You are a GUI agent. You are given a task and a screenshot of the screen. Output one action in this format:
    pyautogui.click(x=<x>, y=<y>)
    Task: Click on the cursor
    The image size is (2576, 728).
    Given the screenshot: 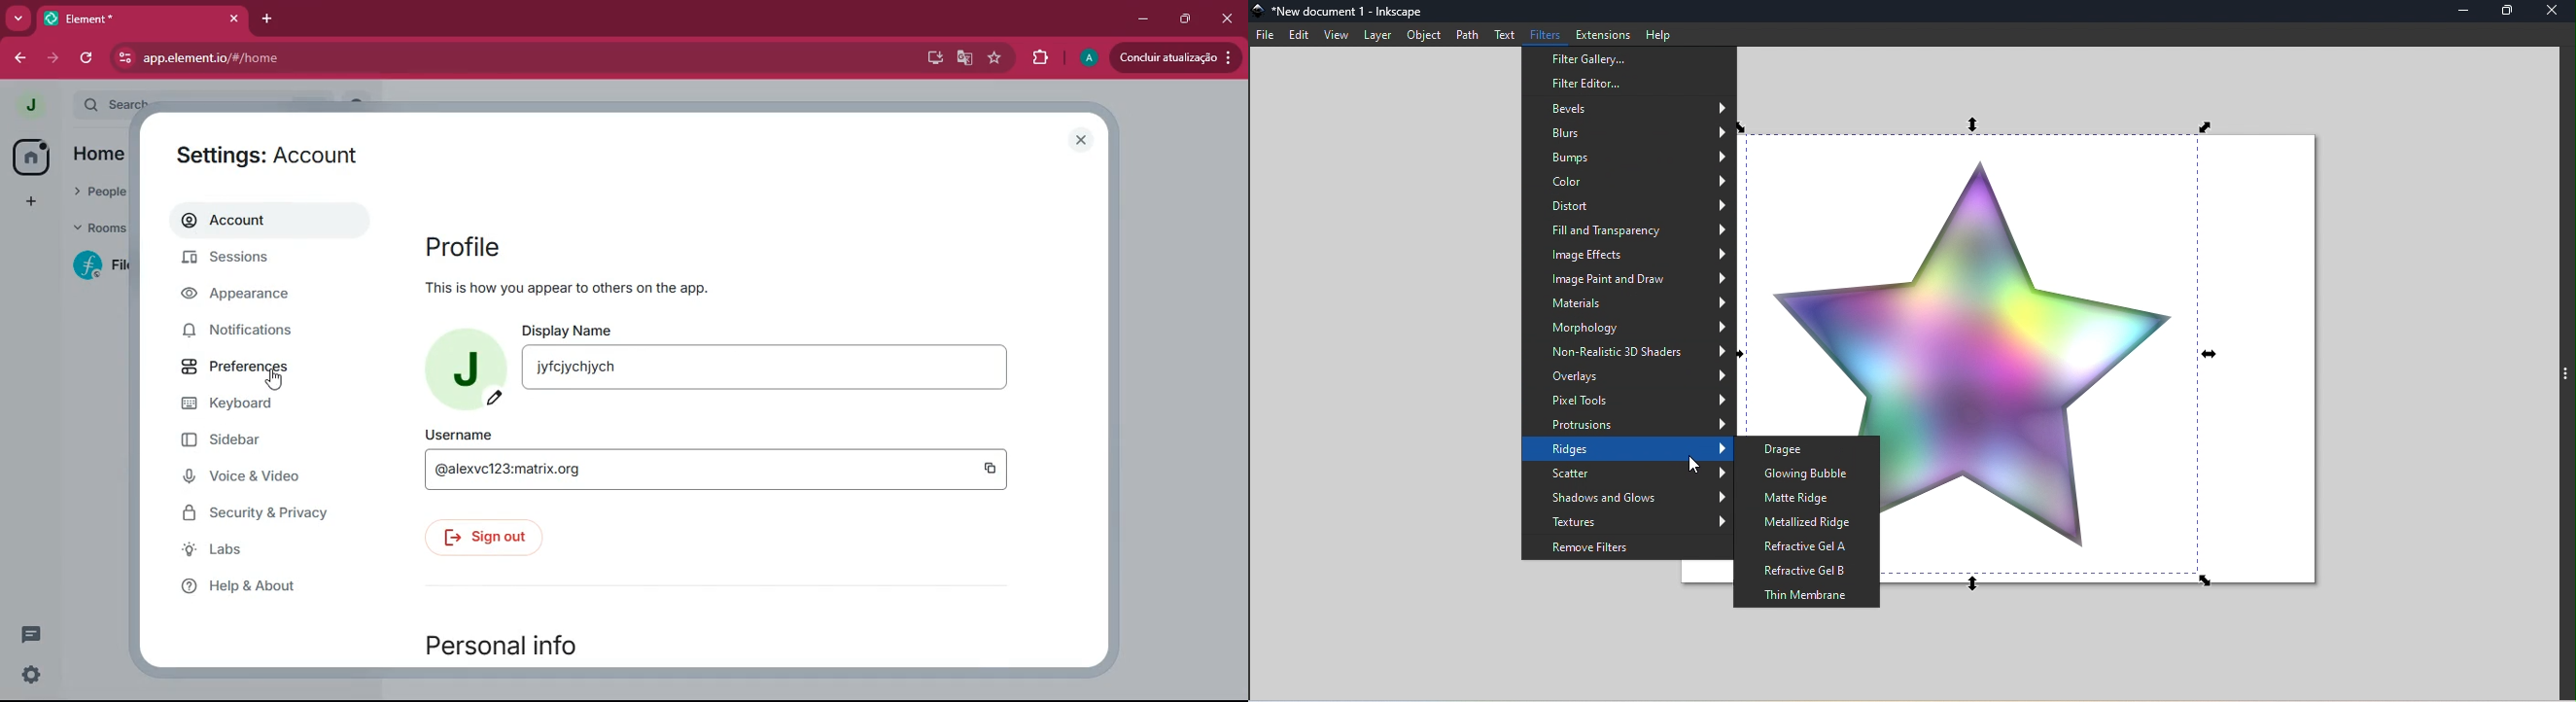 What is the action you would take?
    pyautogui.click(x=270, y=380)
    